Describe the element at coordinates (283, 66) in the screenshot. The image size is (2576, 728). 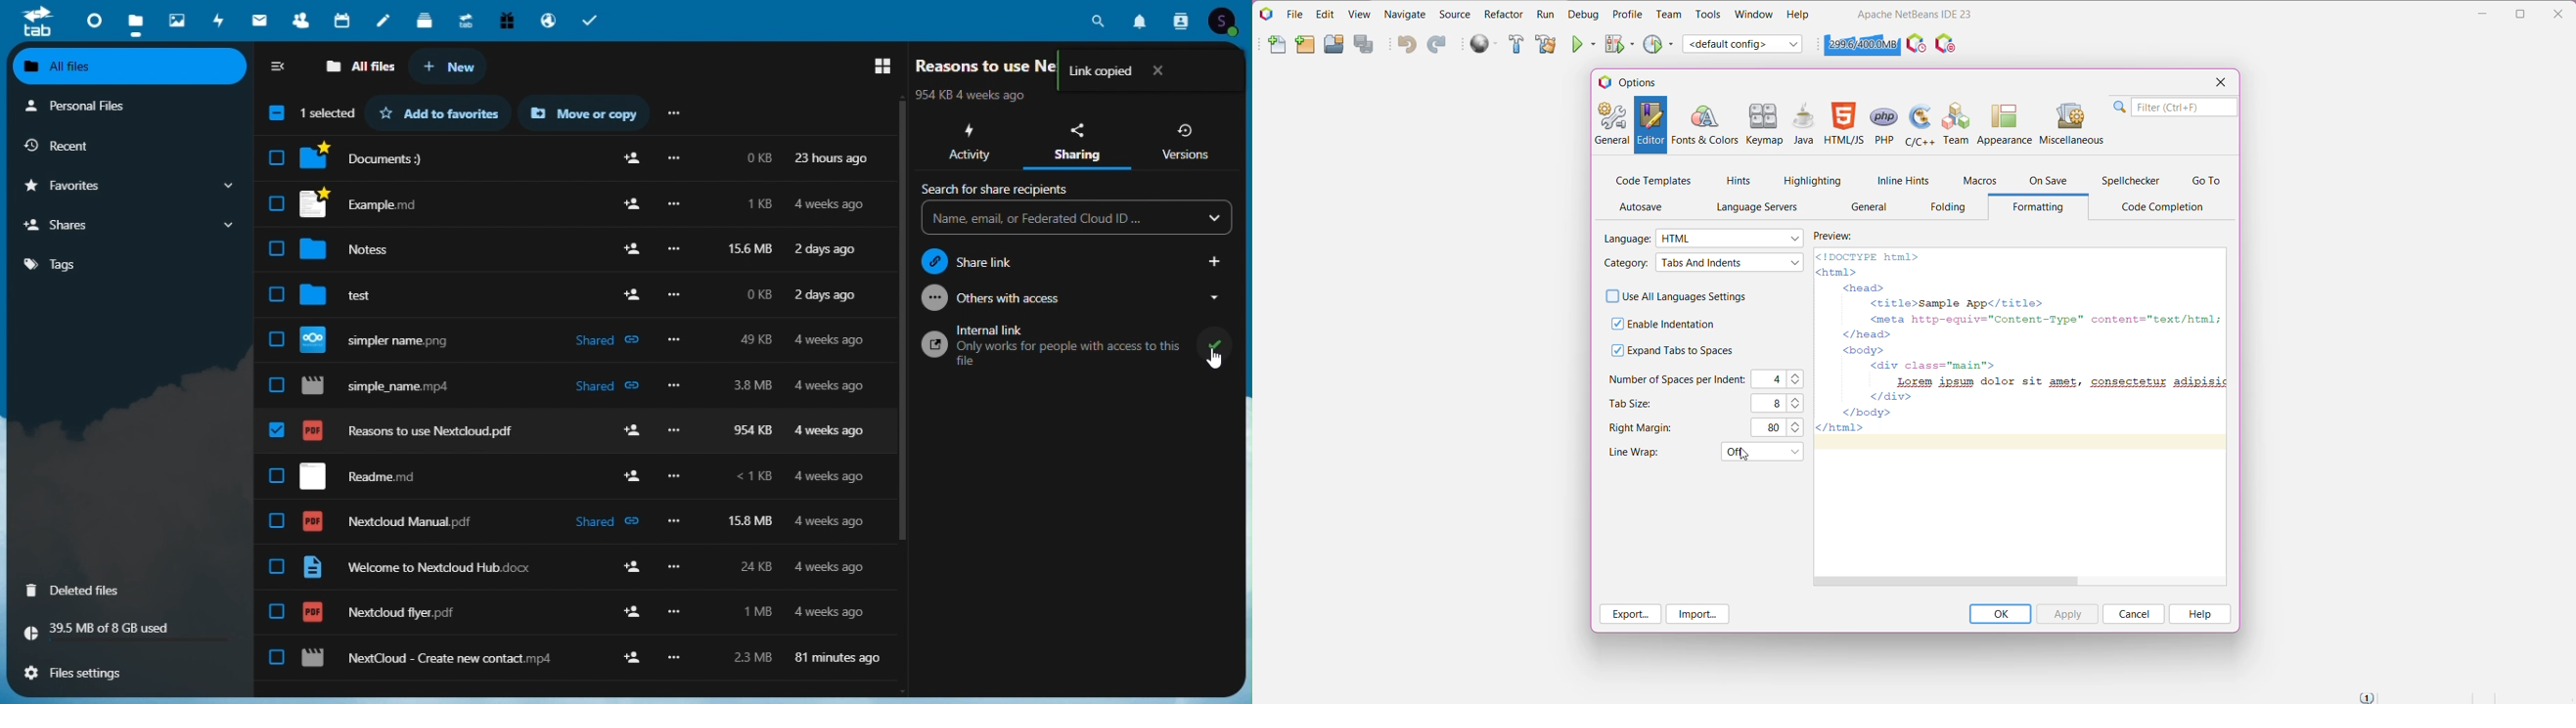
I see `collapse sidebar` at that location.